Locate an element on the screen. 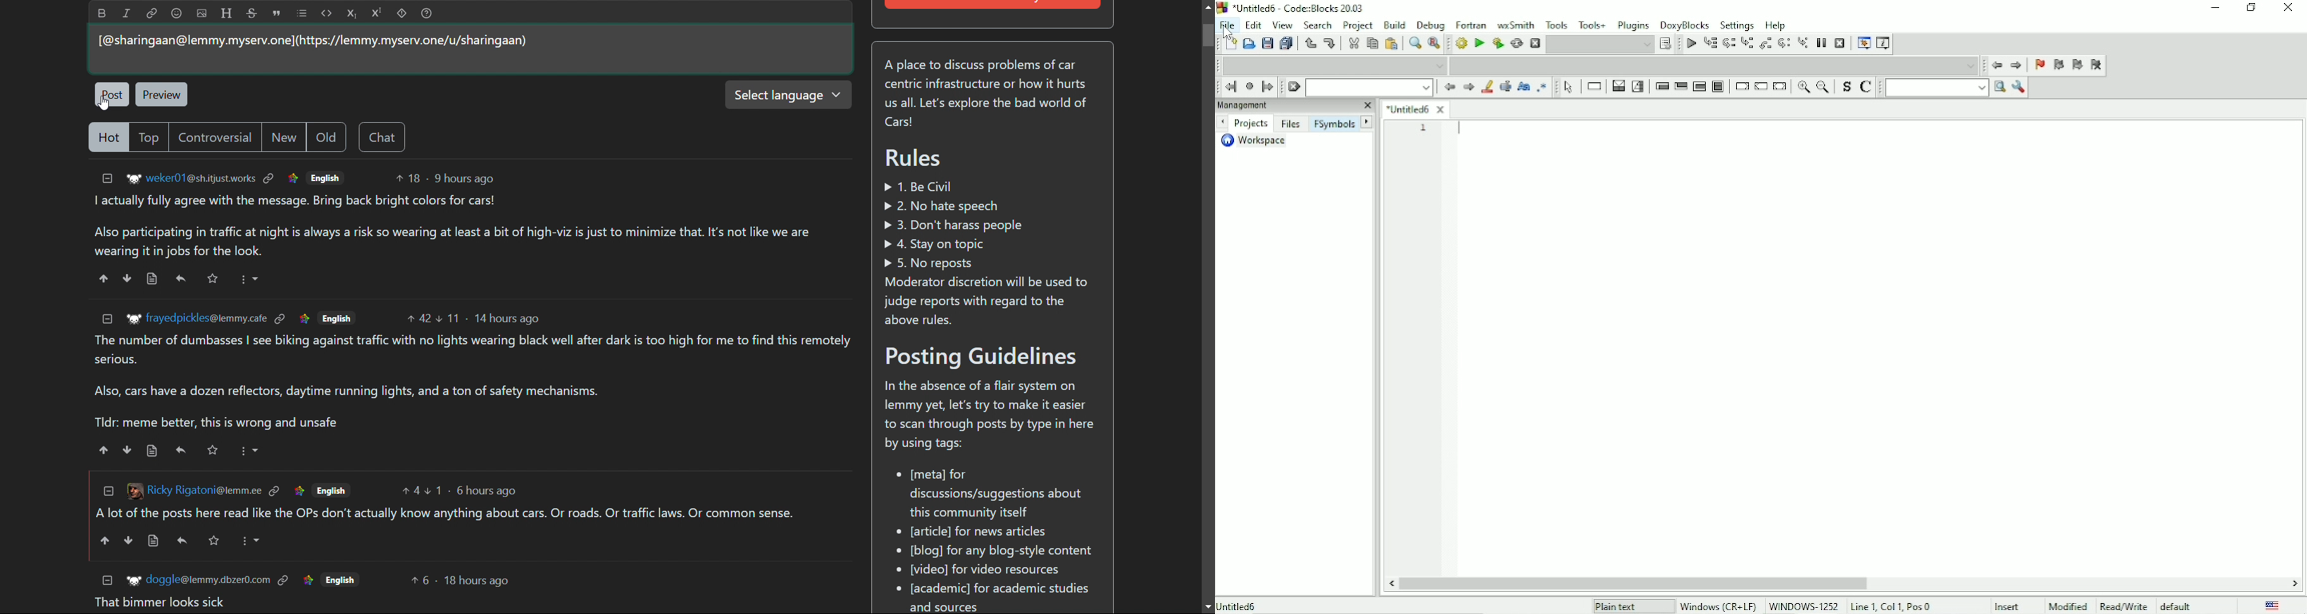  Open is located at coordinates (1249, 43).